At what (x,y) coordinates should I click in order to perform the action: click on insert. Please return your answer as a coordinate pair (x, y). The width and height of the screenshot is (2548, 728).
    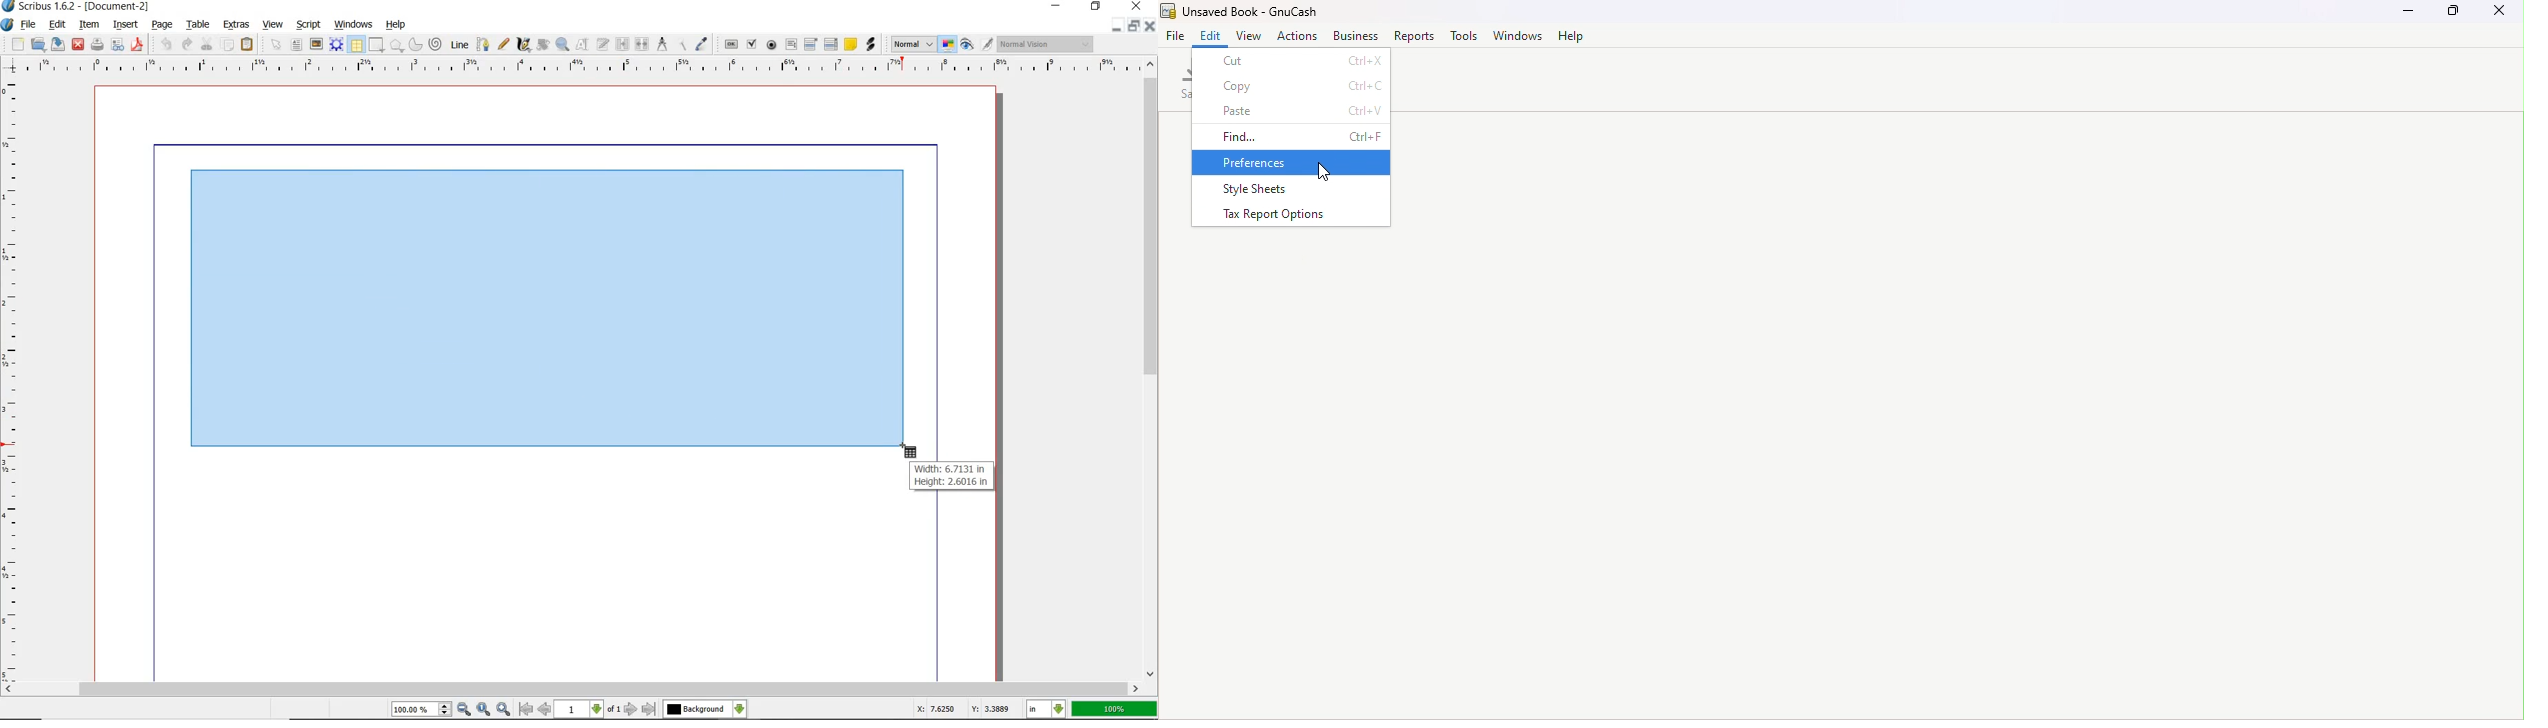
    Looking at the image, I should click on (128, 26).